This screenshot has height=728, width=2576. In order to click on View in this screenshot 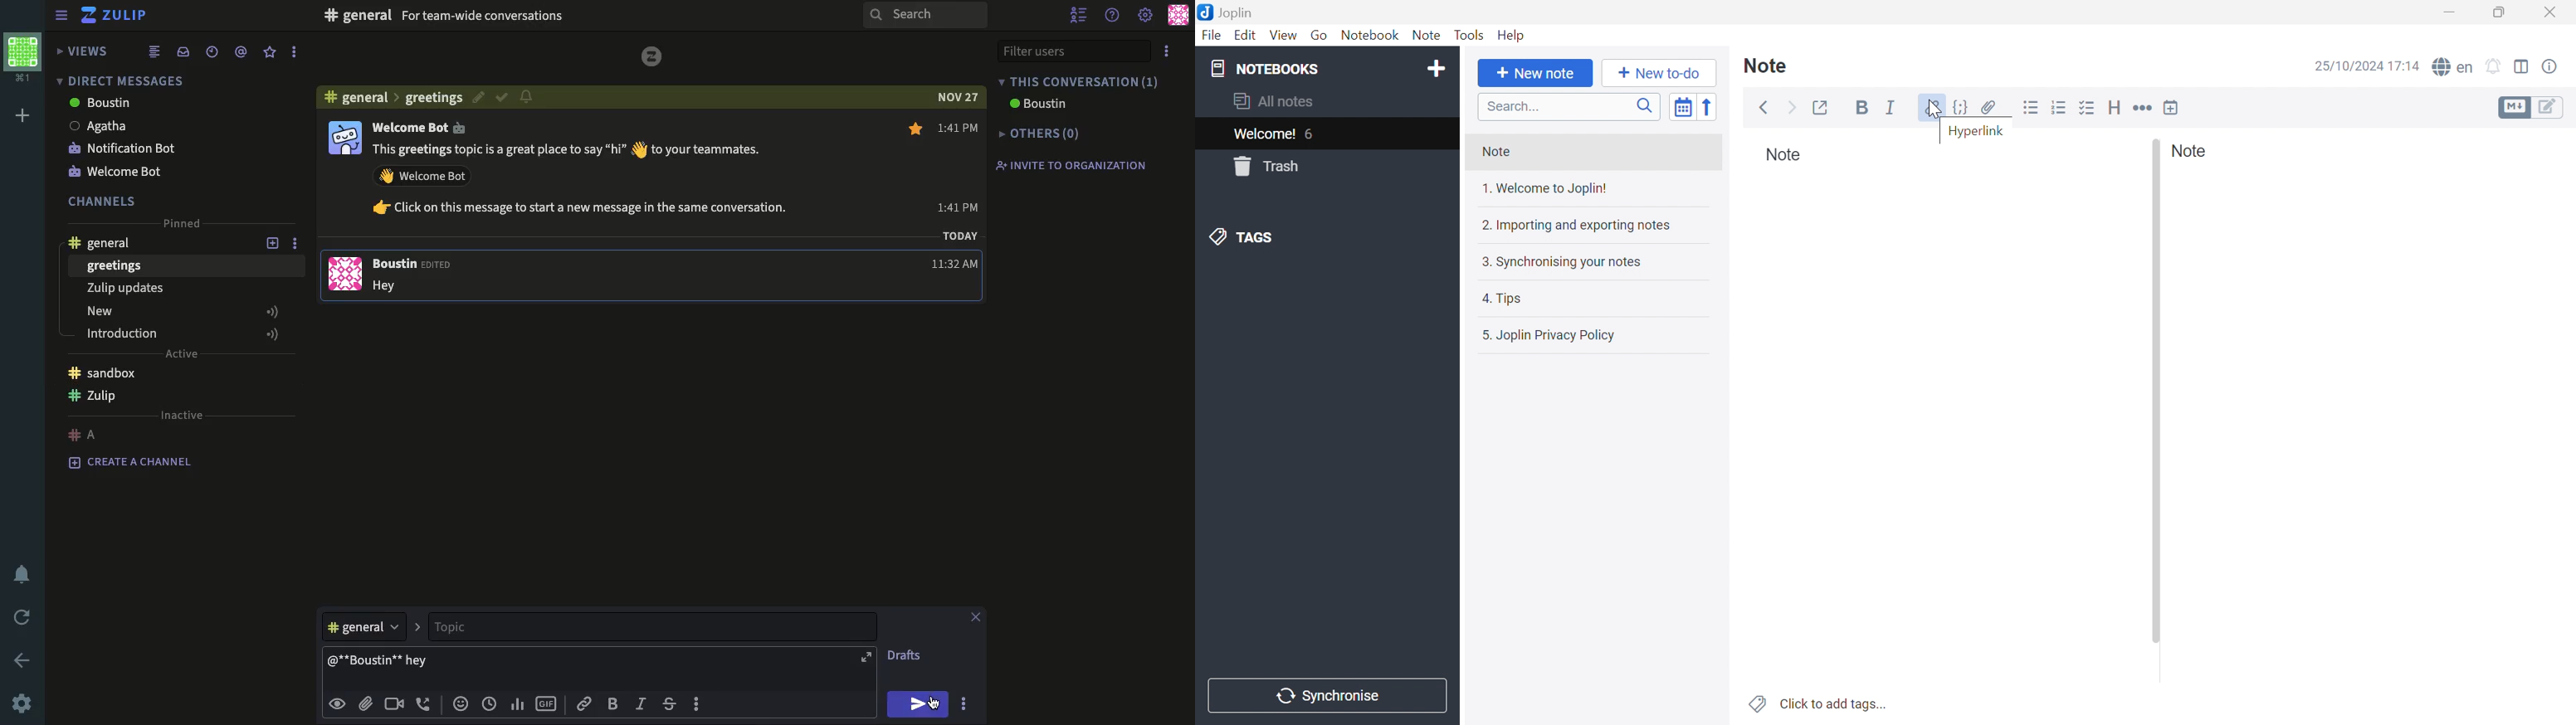, I will do `click(1284, 35)`.